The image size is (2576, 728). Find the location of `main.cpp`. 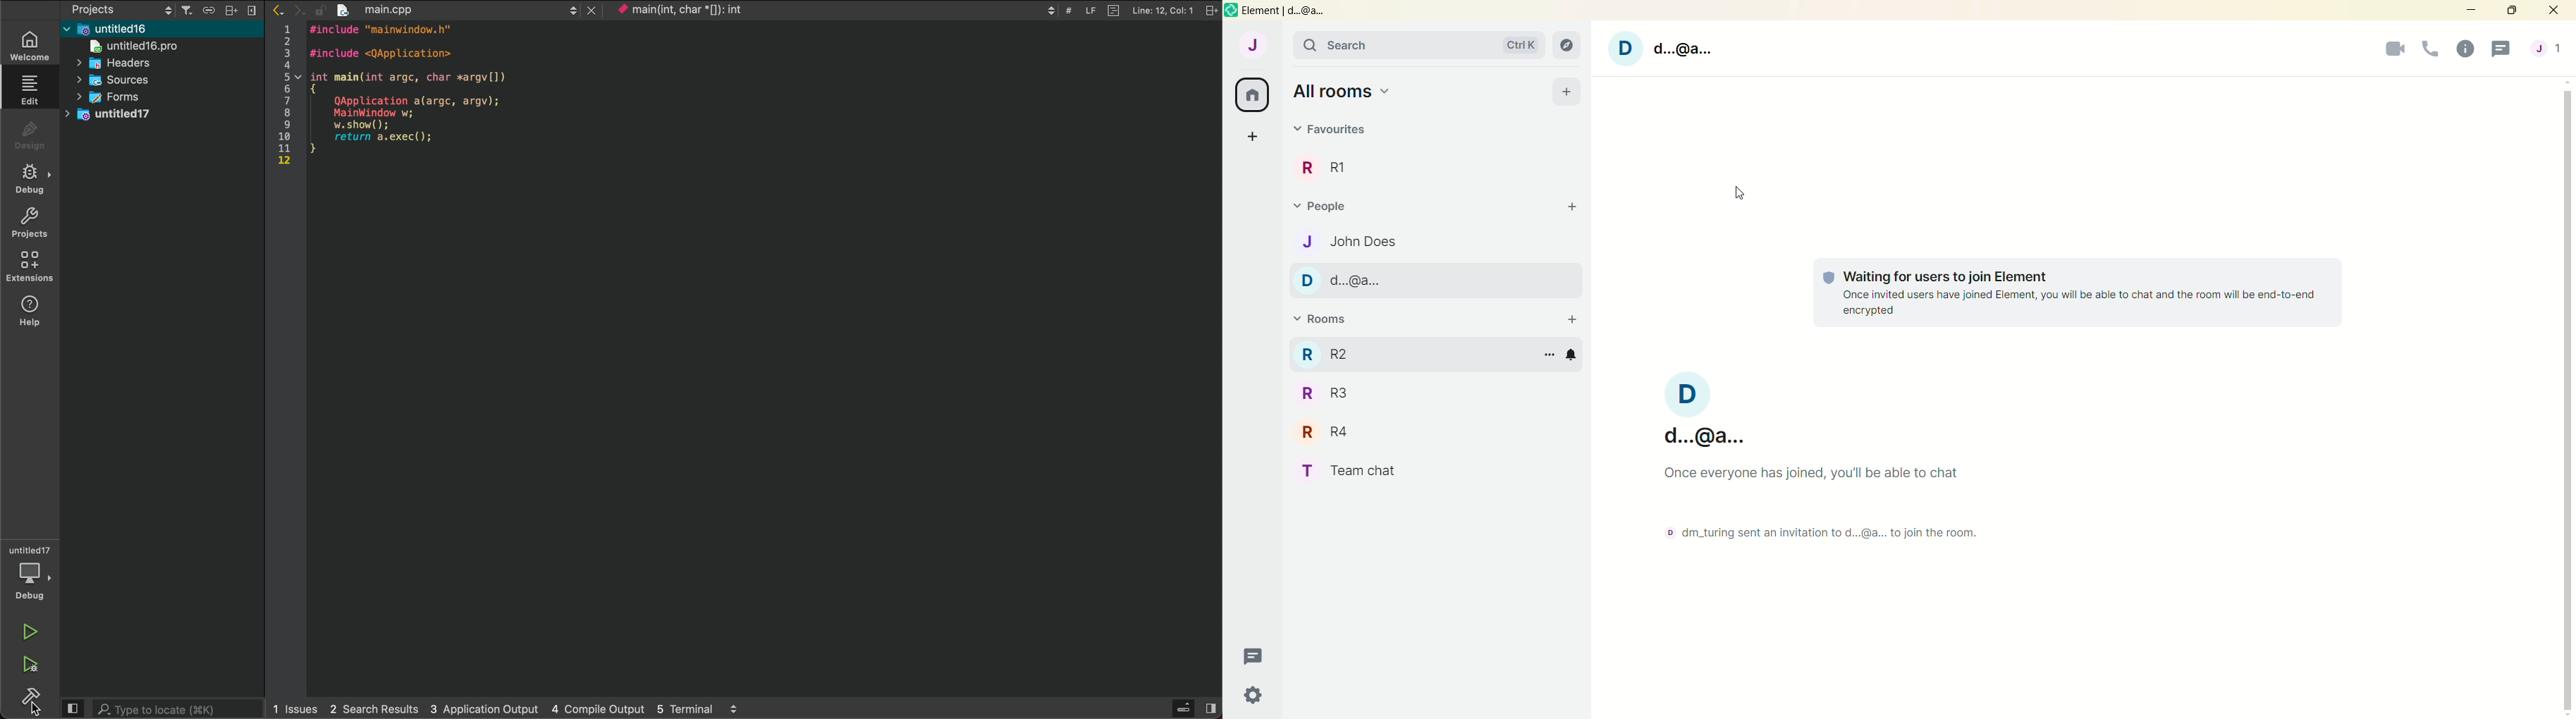

main.cpp is located at coordinates (446, 10).